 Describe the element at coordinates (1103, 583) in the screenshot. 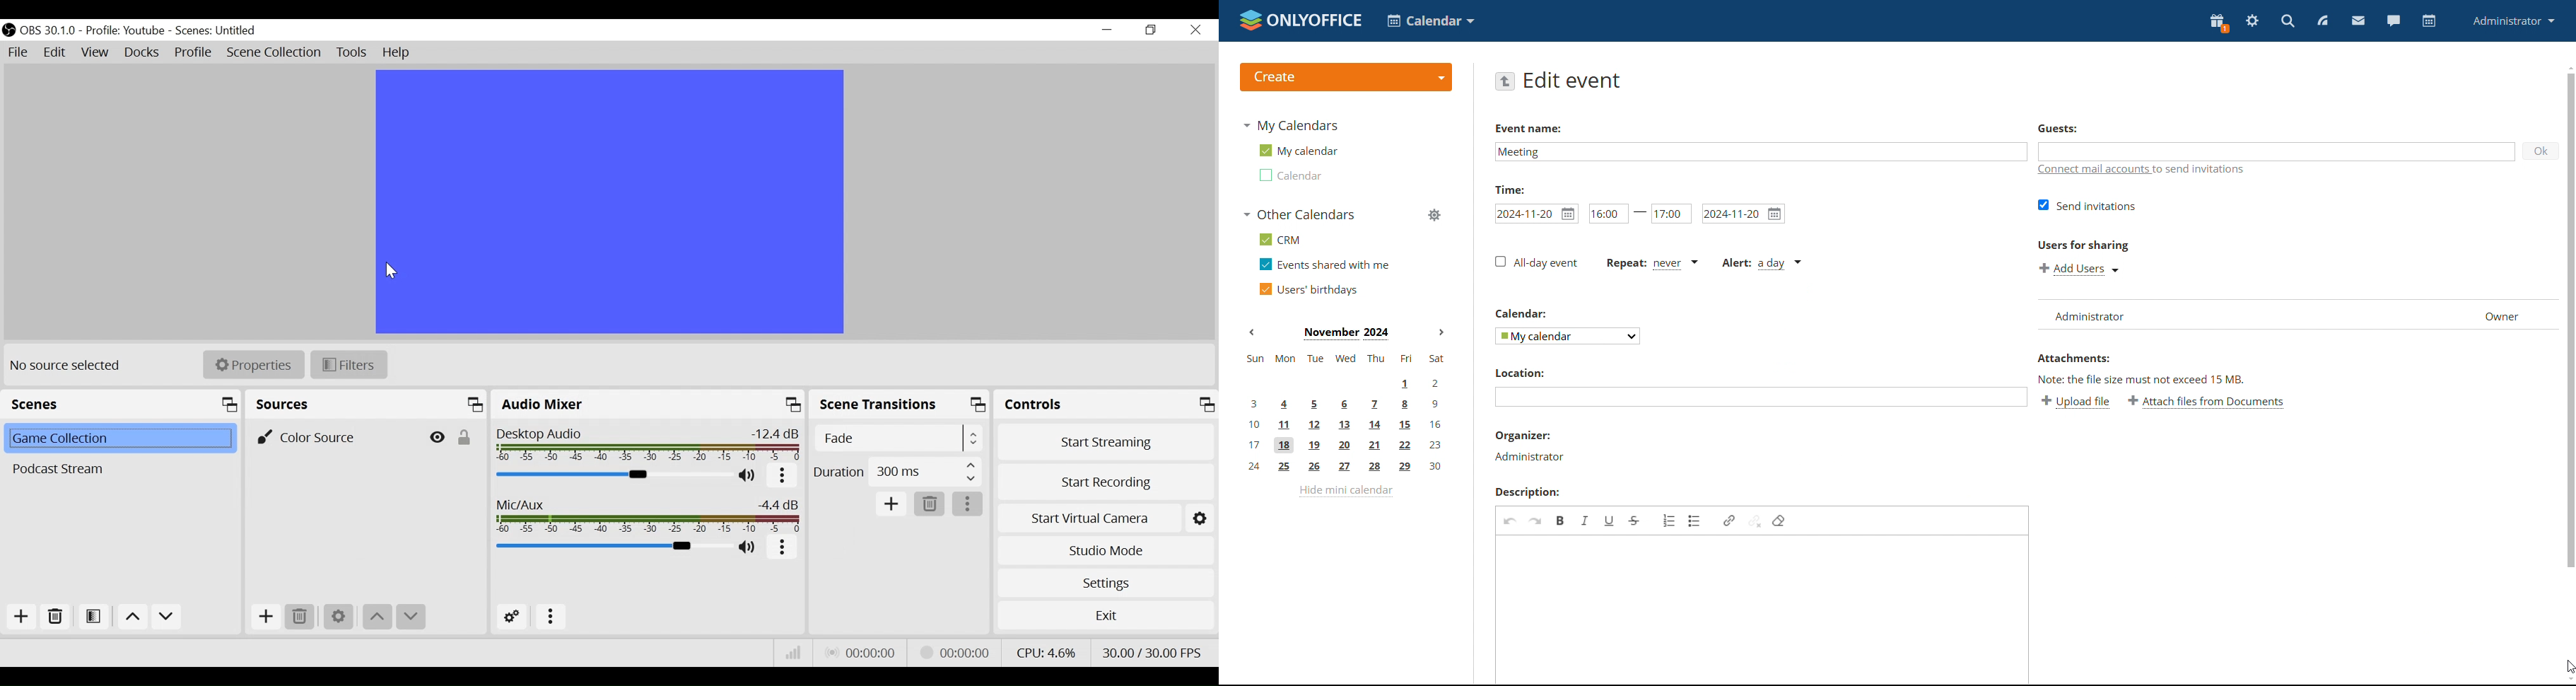

I see `Settings` at that location.